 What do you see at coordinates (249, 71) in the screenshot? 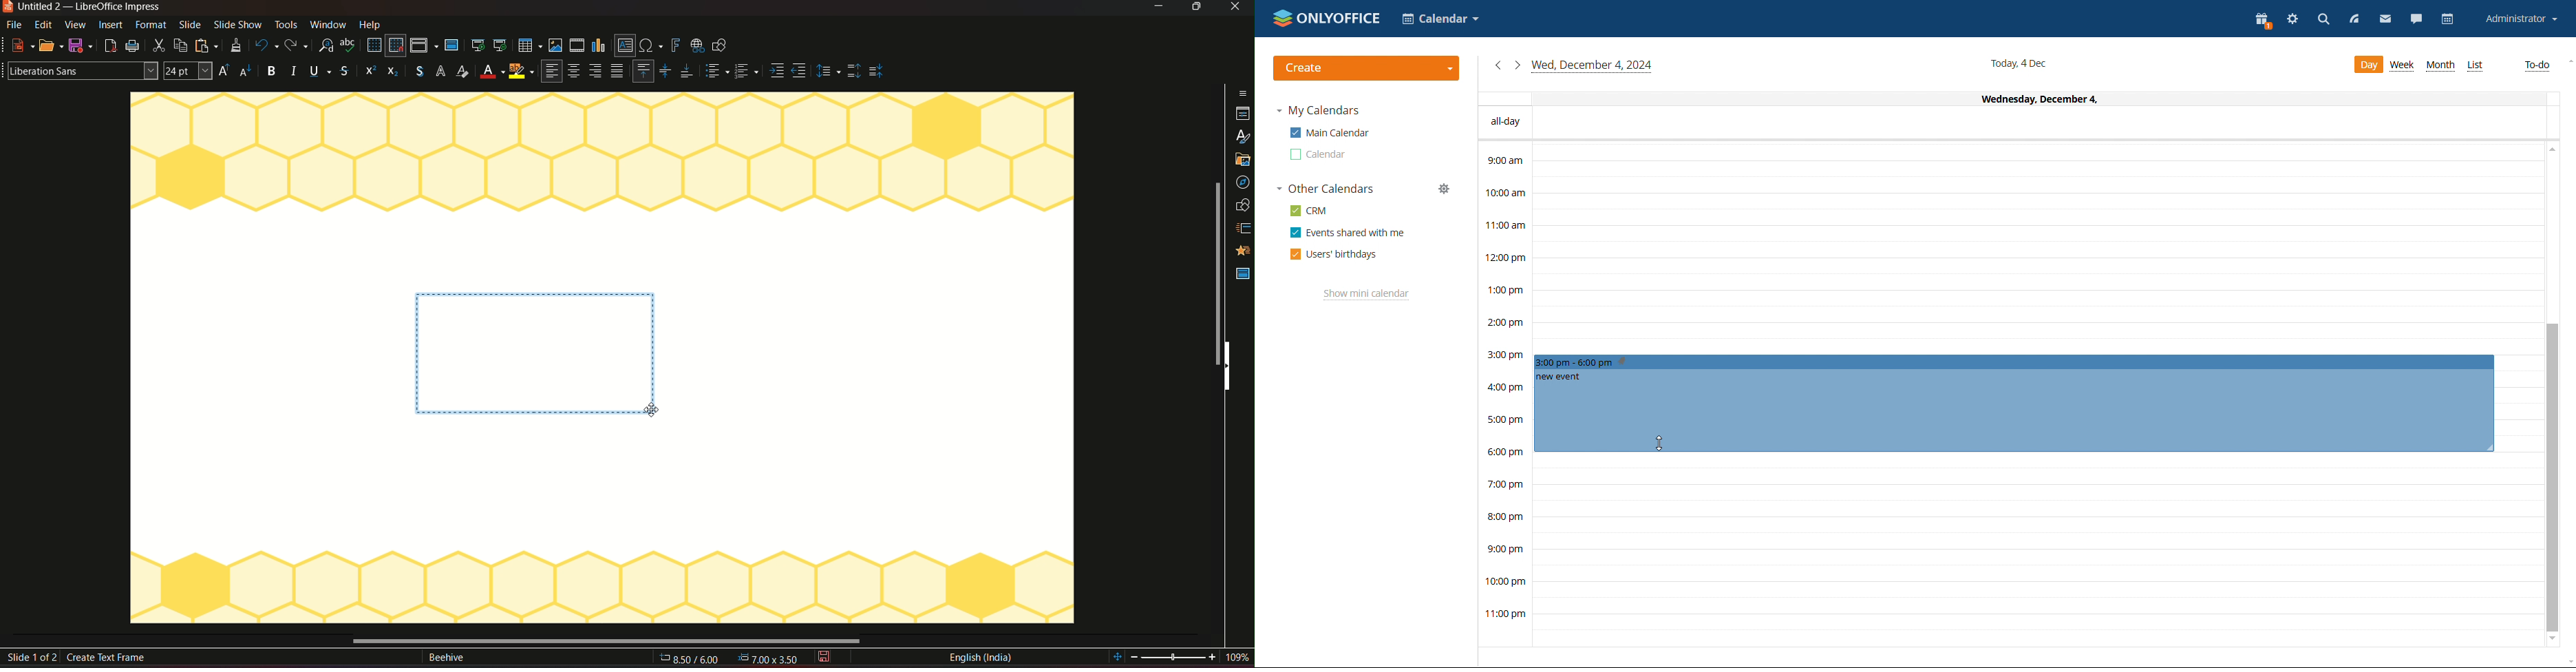
I see `size decrease` at bounding box center [249, 71].